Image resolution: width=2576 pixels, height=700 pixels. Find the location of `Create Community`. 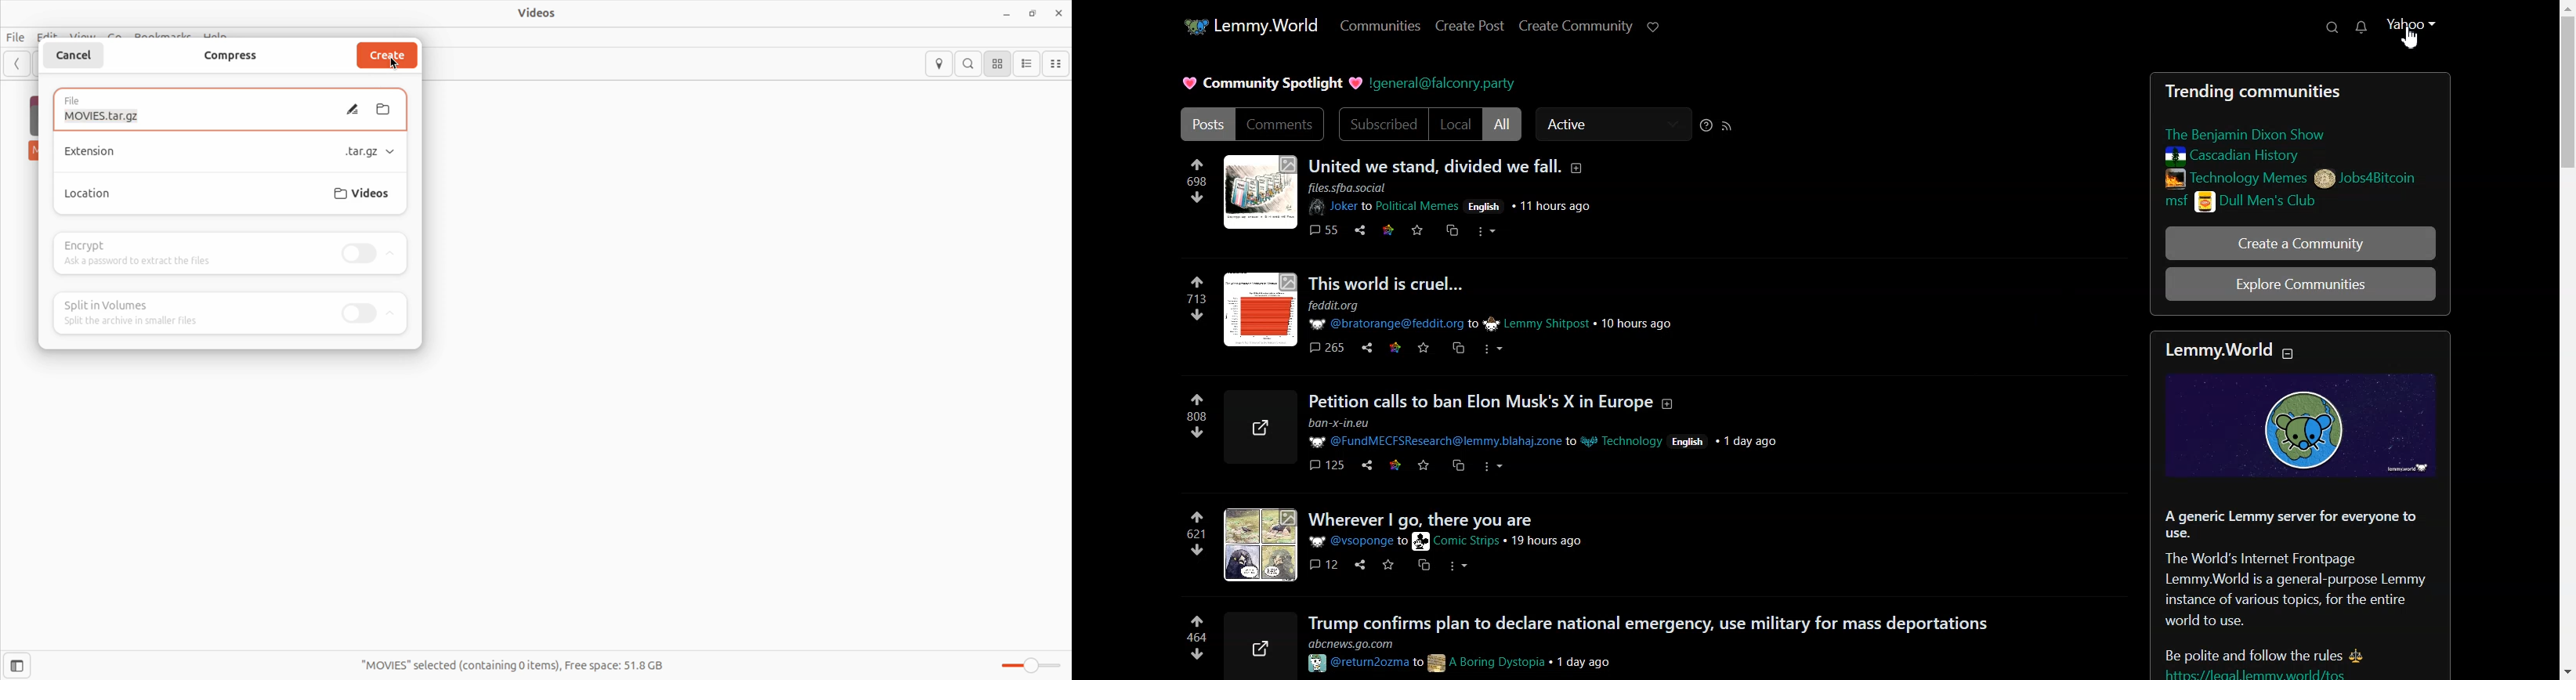

Create Community is located at coordinates (1576, 27).